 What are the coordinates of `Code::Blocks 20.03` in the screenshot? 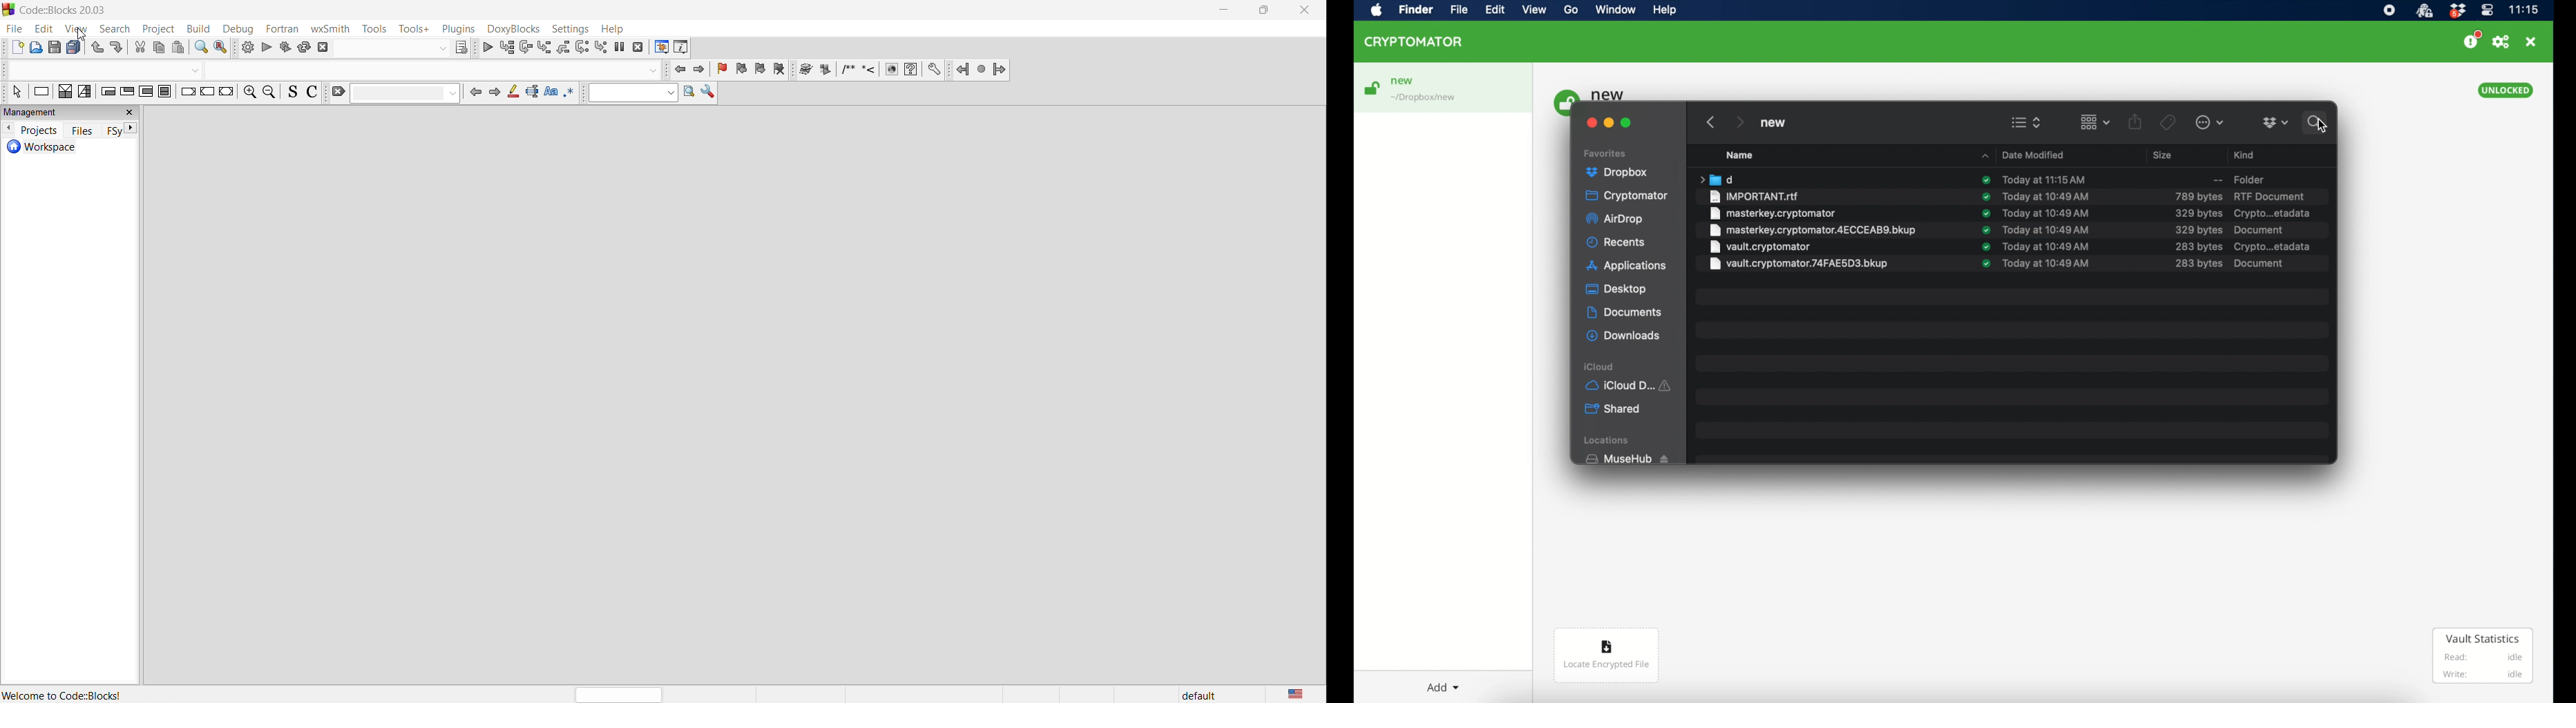 It's located at (55, 10).